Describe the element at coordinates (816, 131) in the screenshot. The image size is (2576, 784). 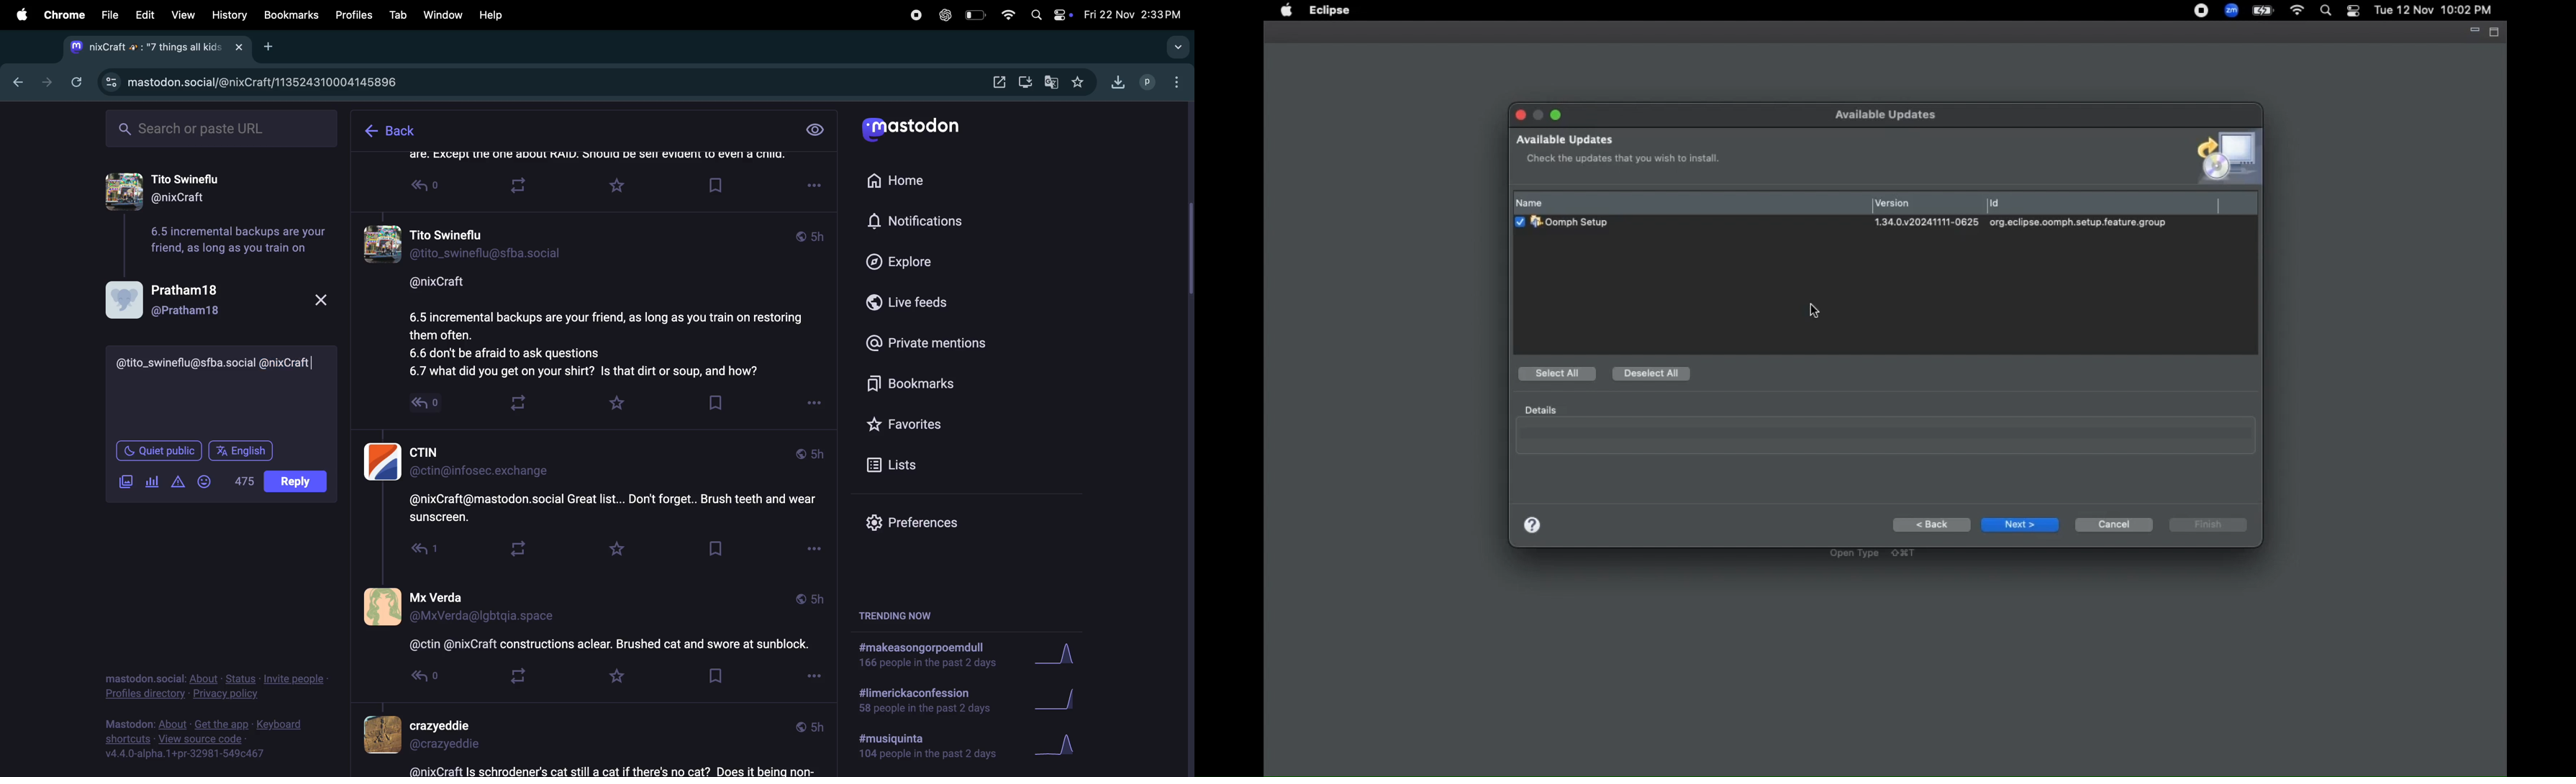
I see `view` at that location.